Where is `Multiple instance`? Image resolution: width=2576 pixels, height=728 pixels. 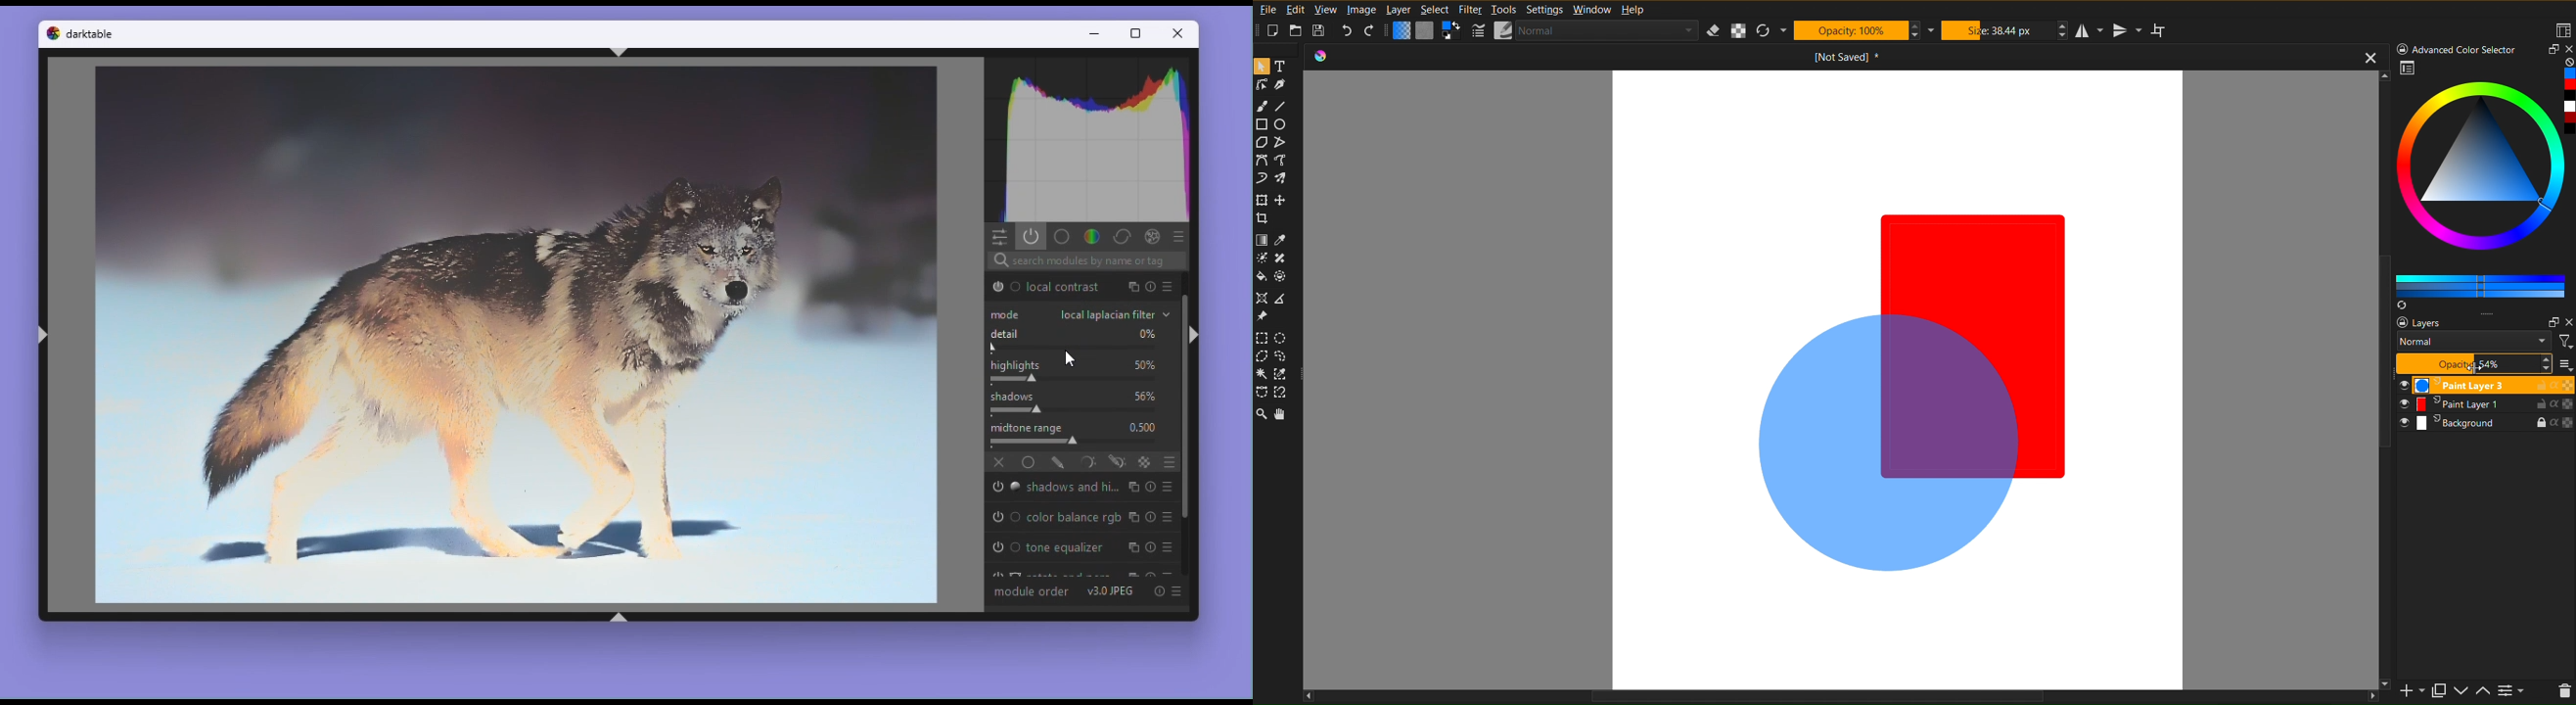
Multiple instance is located at coordinates (1135, 517).